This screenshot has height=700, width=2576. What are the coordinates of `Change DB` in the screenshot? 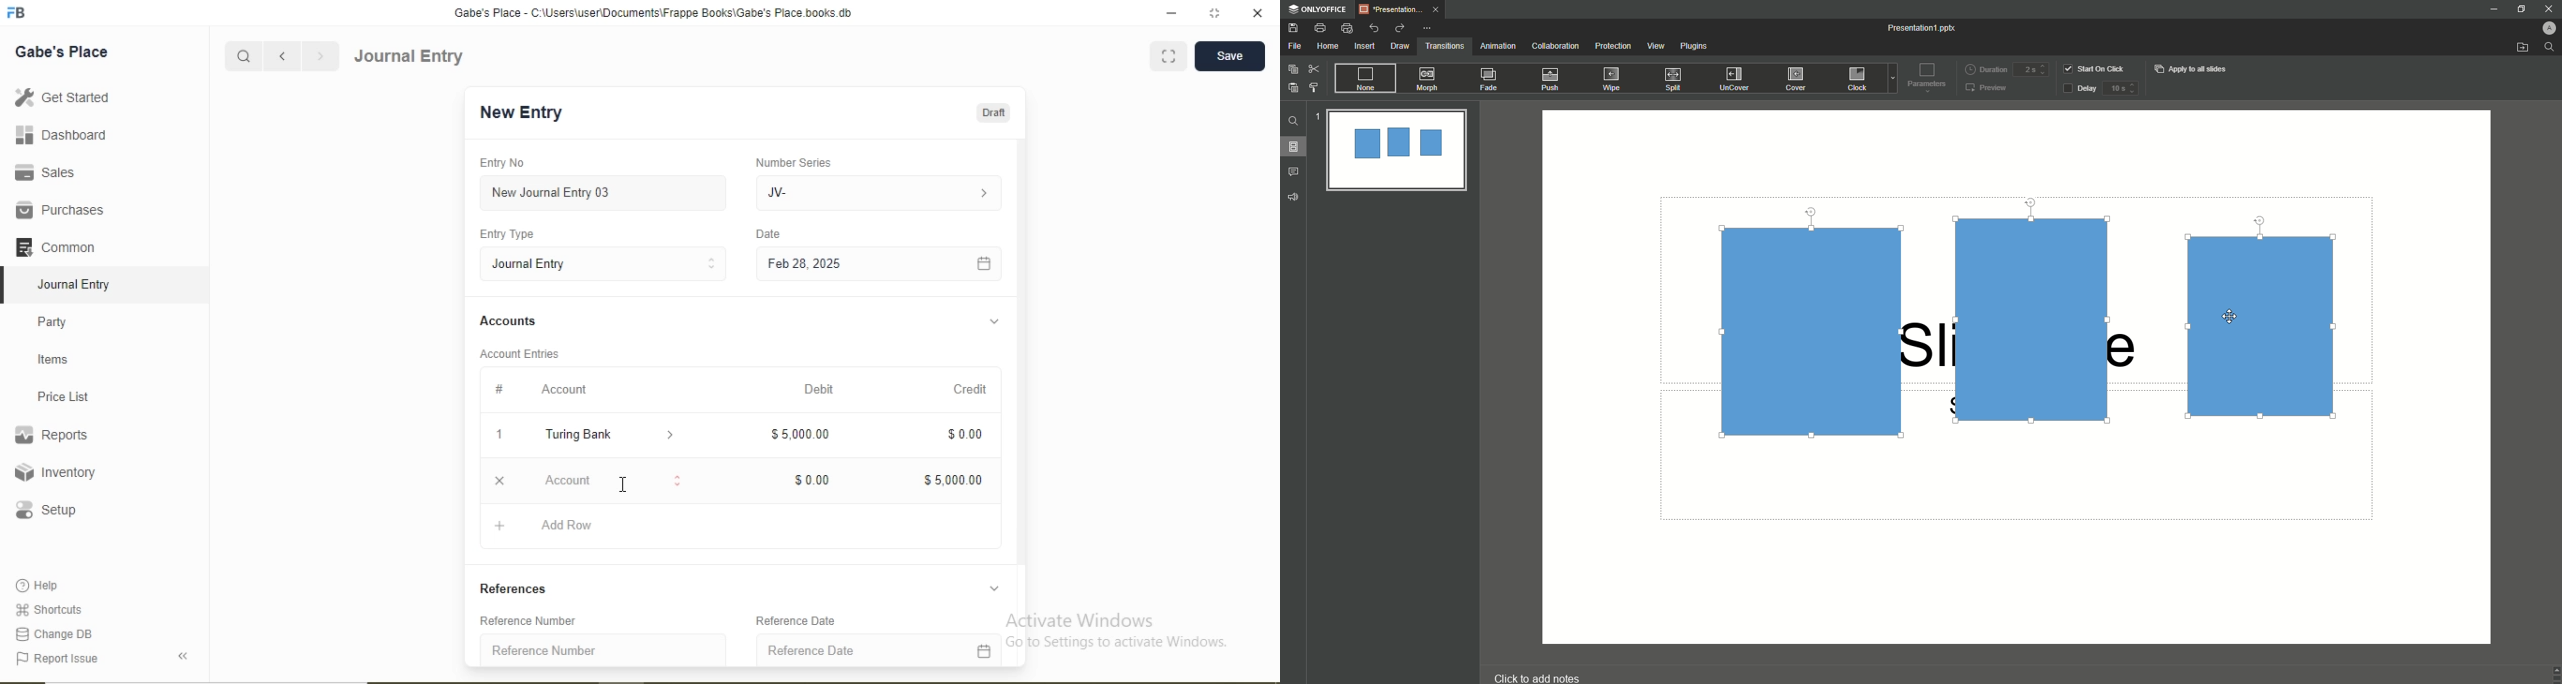 It's located at (52, 635).